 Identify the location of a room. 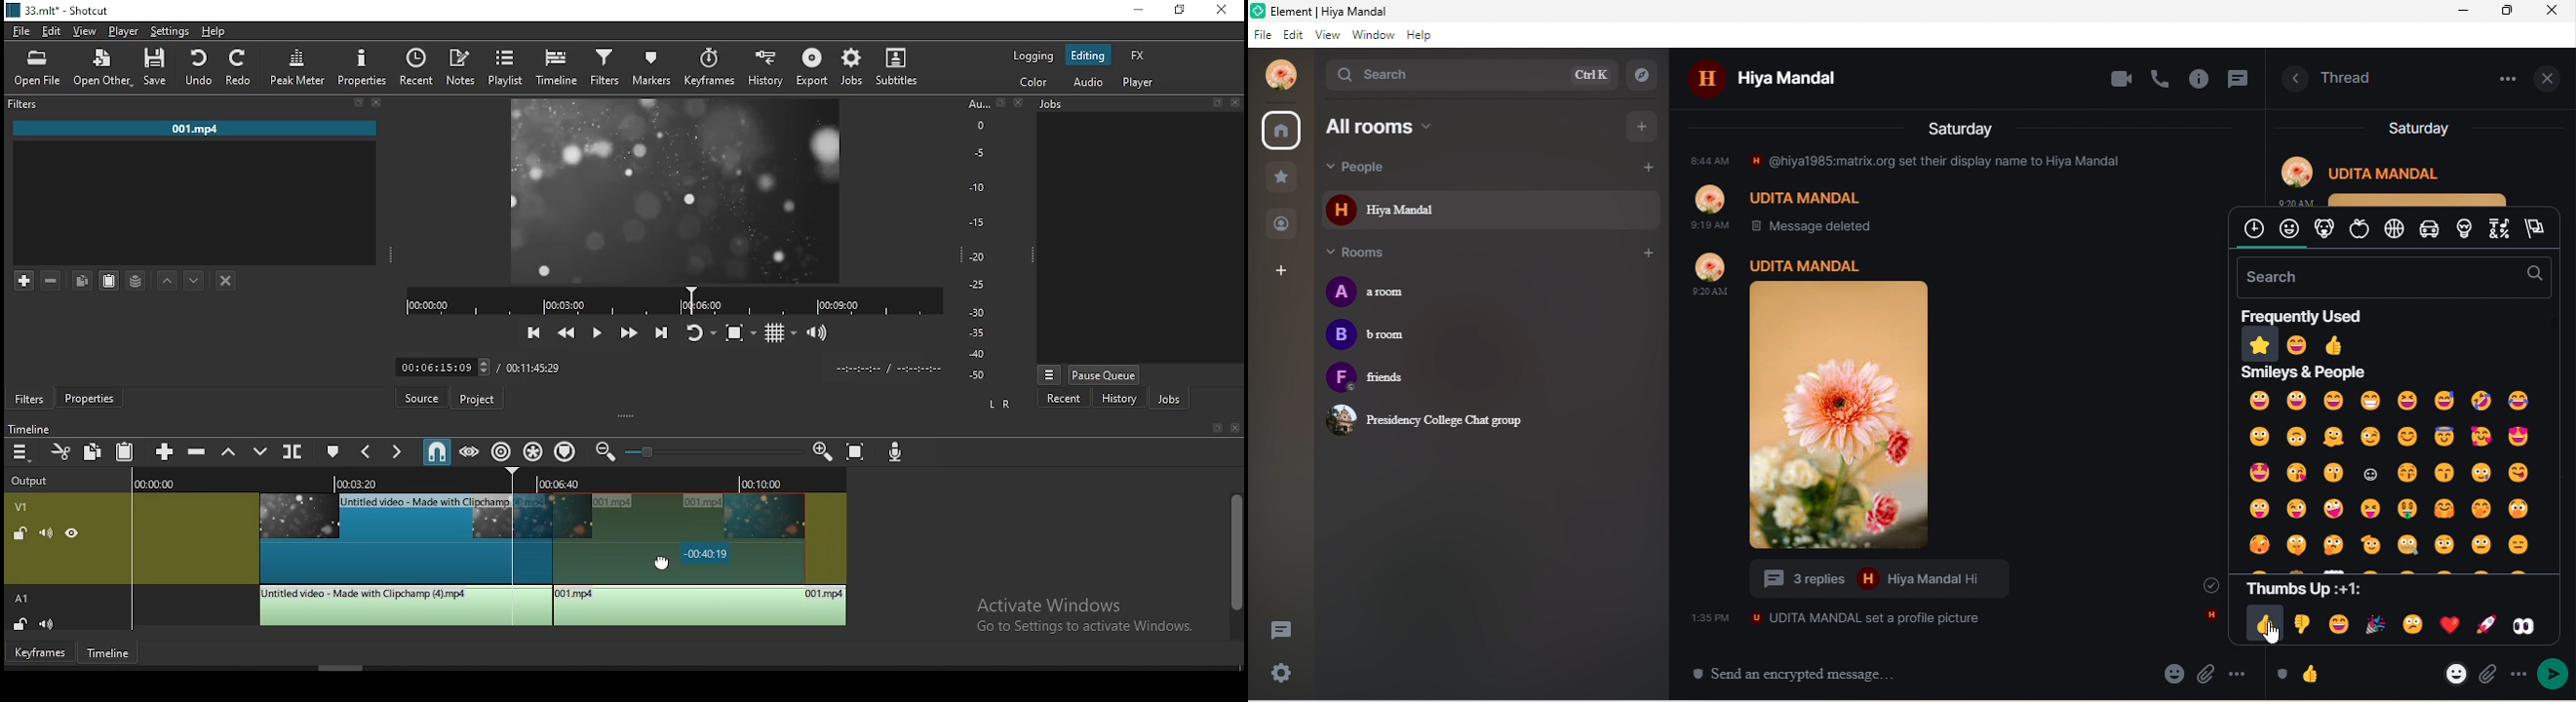
(1384, 292).